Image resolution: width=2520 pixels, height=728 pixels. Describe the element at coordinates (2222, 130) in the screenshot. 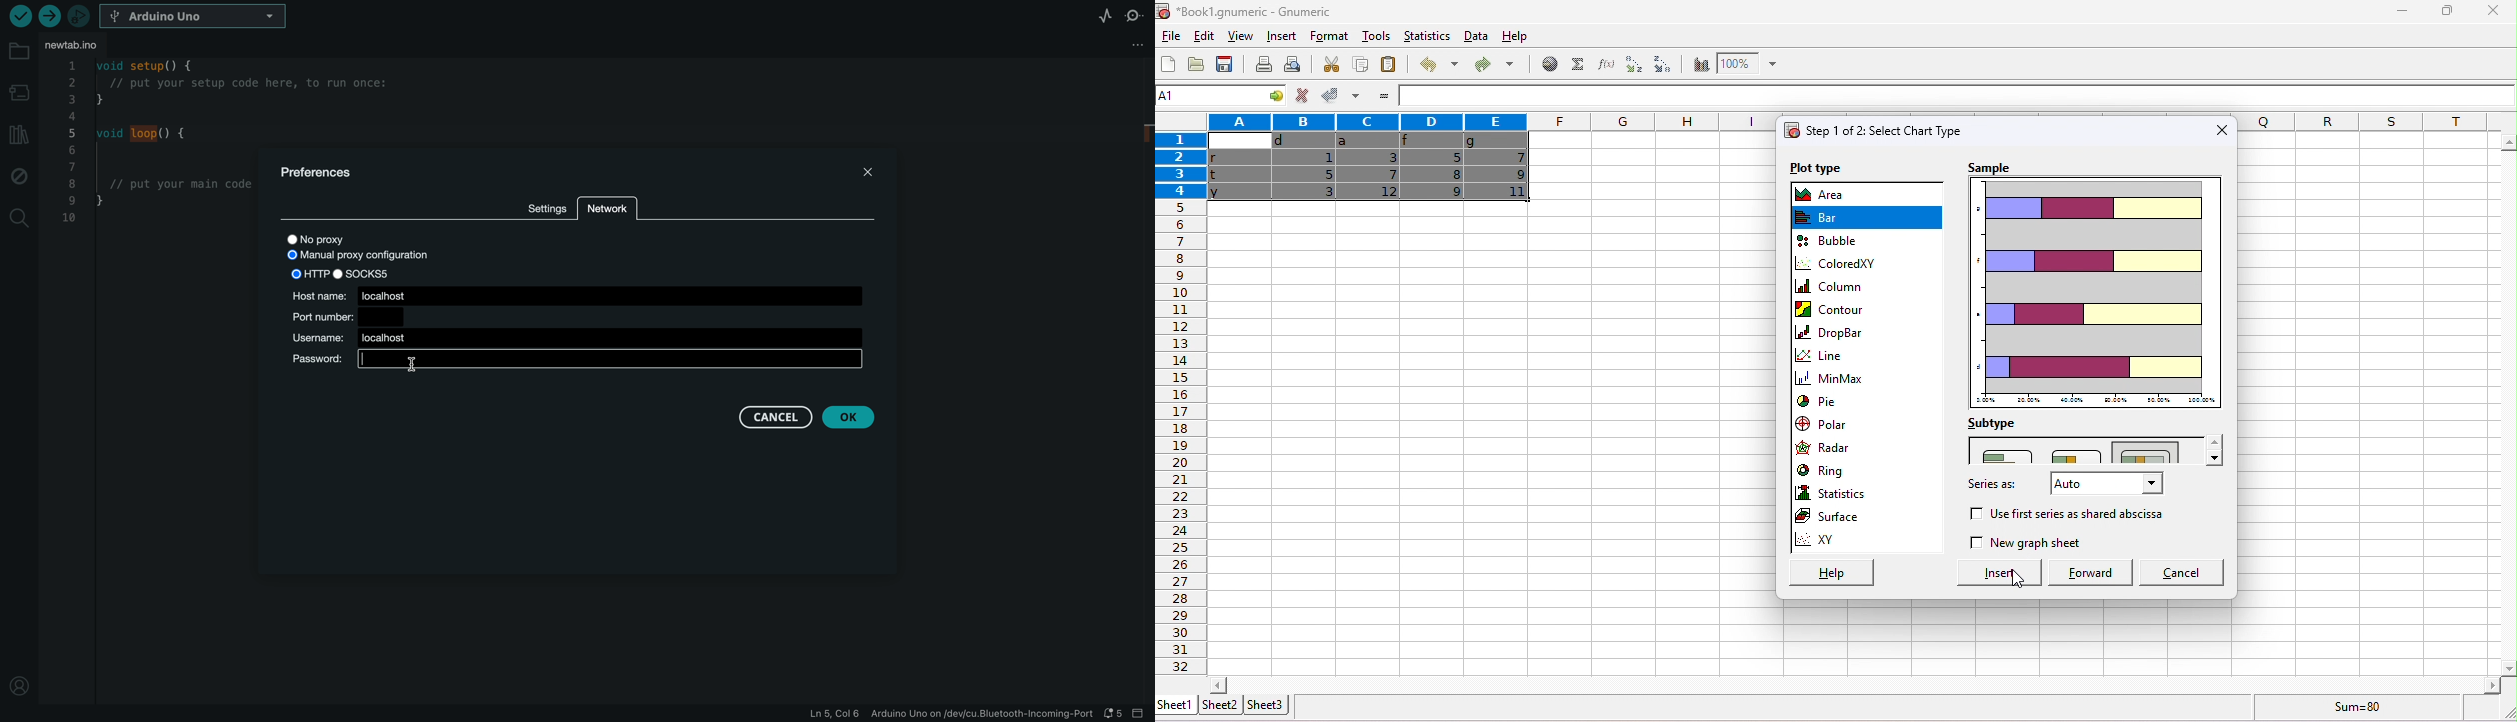

I see `exit` at that location.